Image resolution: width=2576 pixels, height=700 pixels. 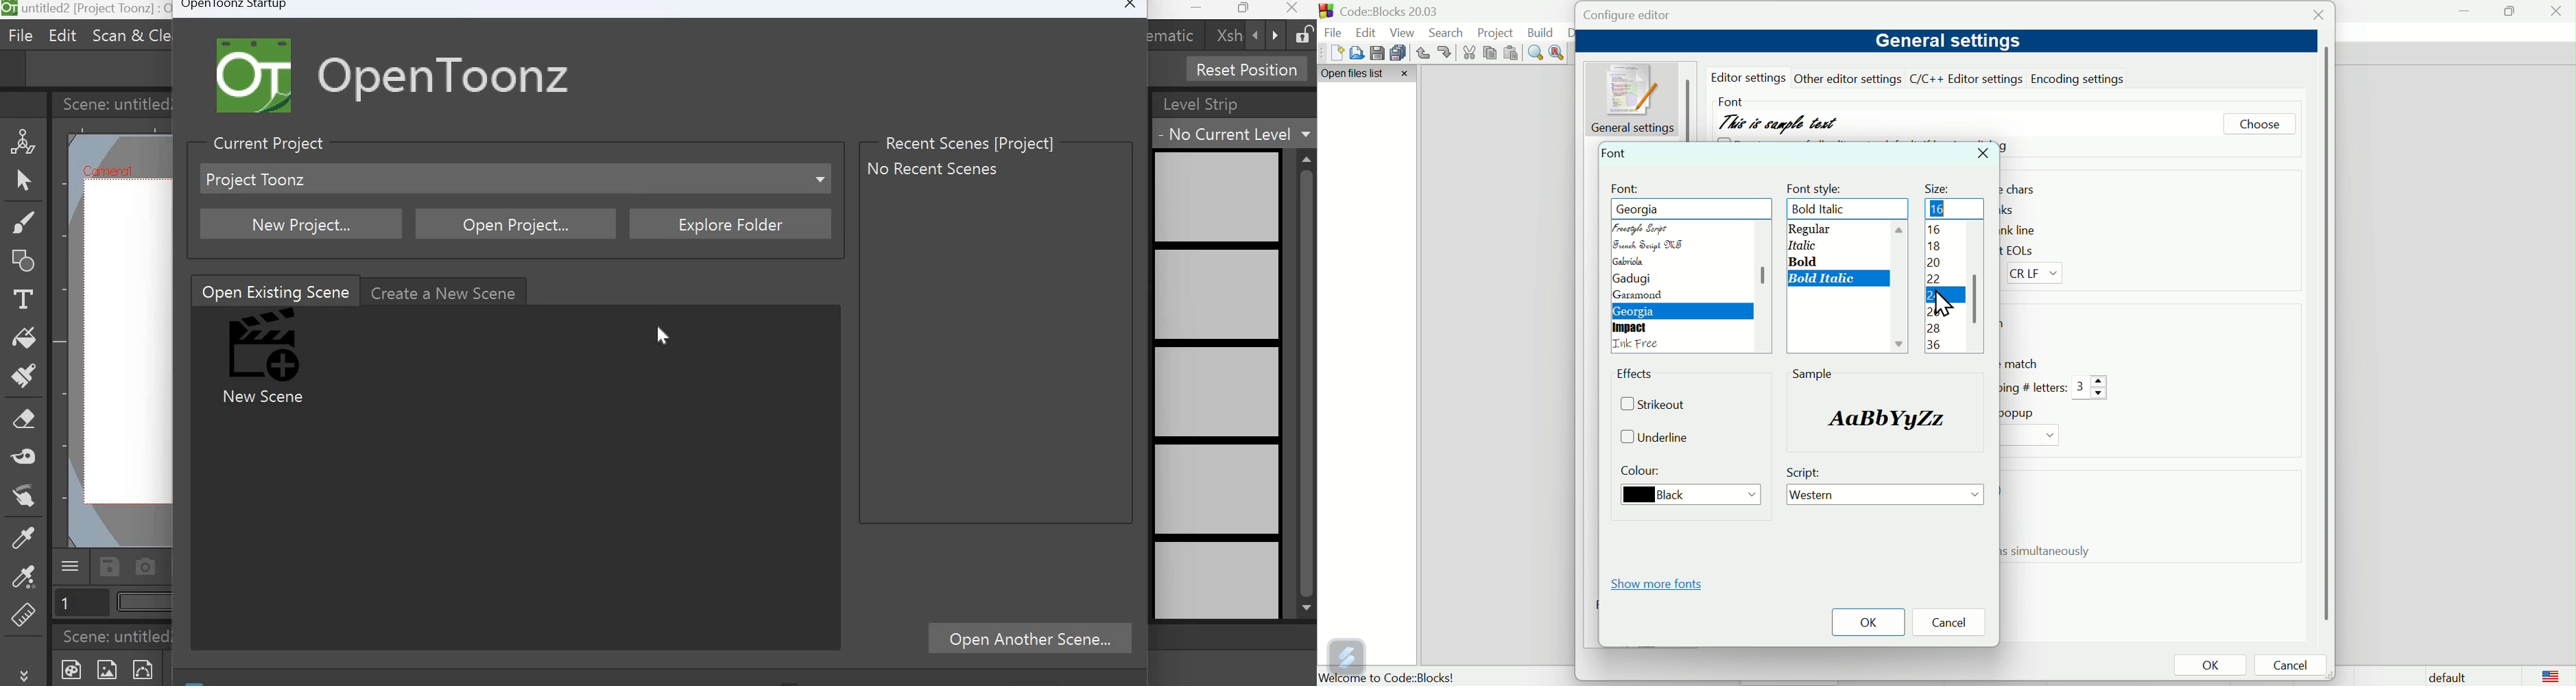 What do you see at coordinates (1954, 623) in the screenshot?
I see `Cancel` at bounding box center [1954, 623].